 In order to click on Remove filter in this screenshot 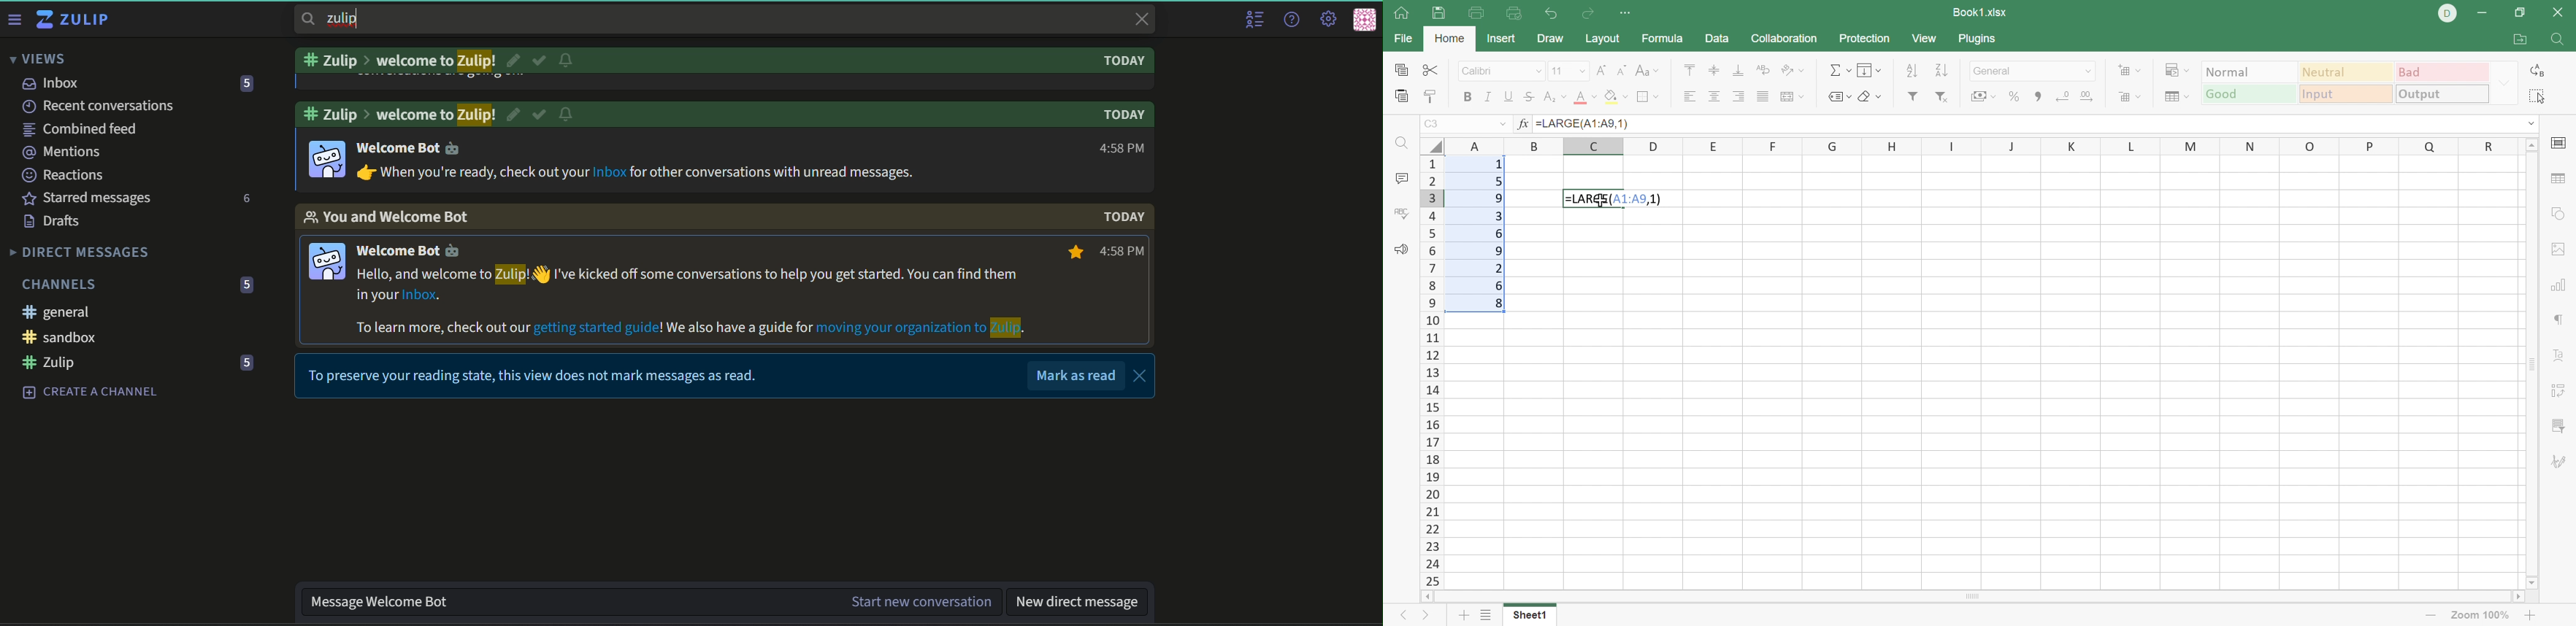, I will do `click(1940, 96)`.